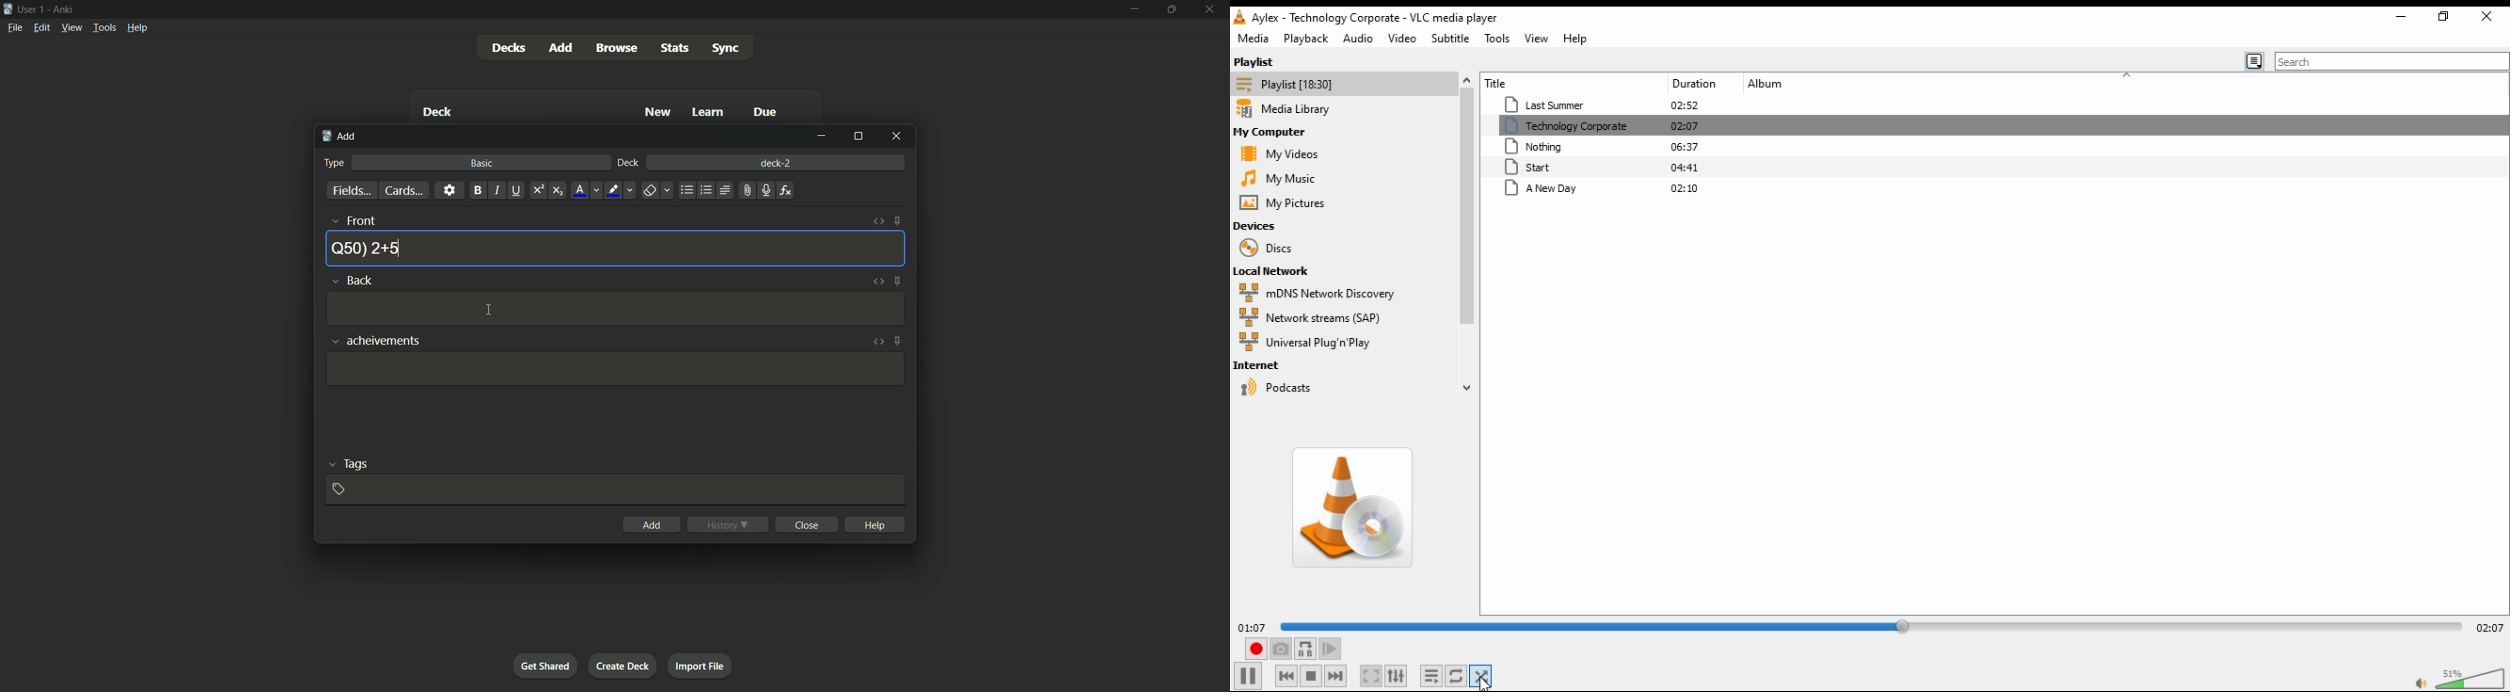 The image size is (2520, 700). What do you see at coordinates (1273, 272) in the screenshot?
I see `local network` at bounding box center [1273, 272].